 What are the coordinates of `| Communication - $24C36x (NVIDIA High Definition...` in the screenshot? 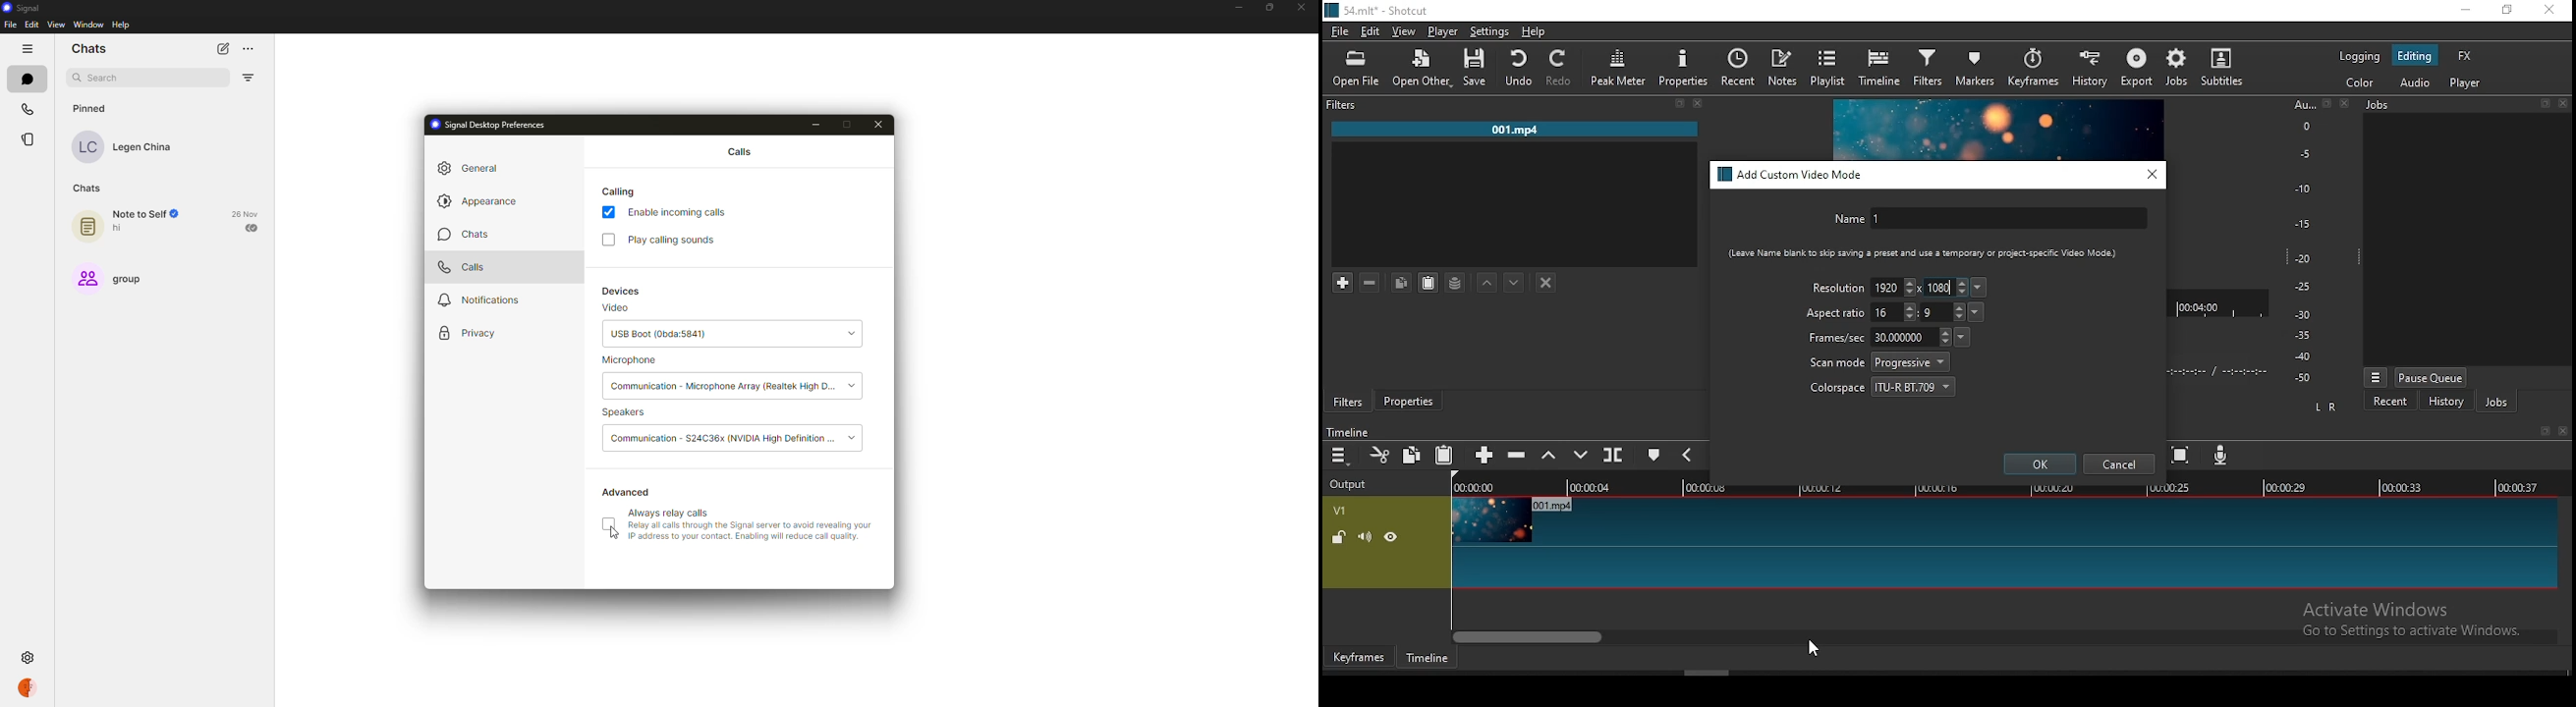 It's located at (722, 437).